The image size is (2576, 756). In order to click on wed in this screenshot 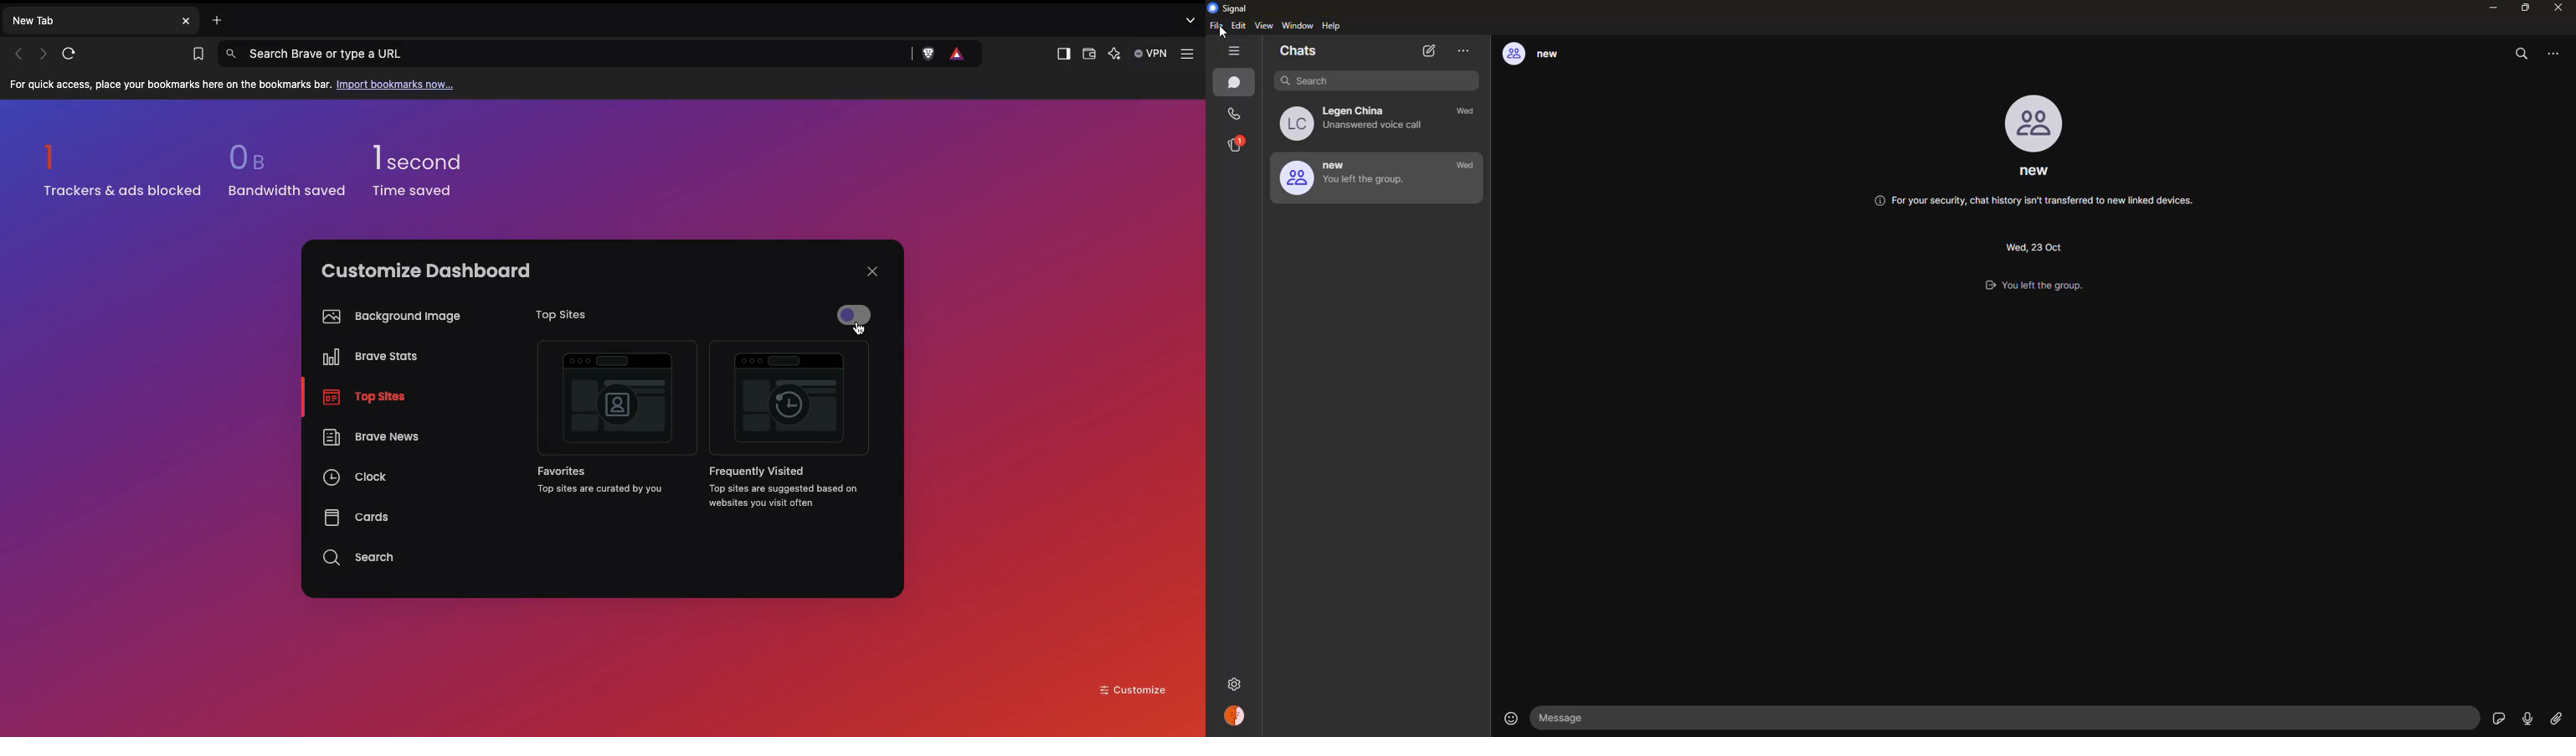, I will do `click(1469, 113)`.